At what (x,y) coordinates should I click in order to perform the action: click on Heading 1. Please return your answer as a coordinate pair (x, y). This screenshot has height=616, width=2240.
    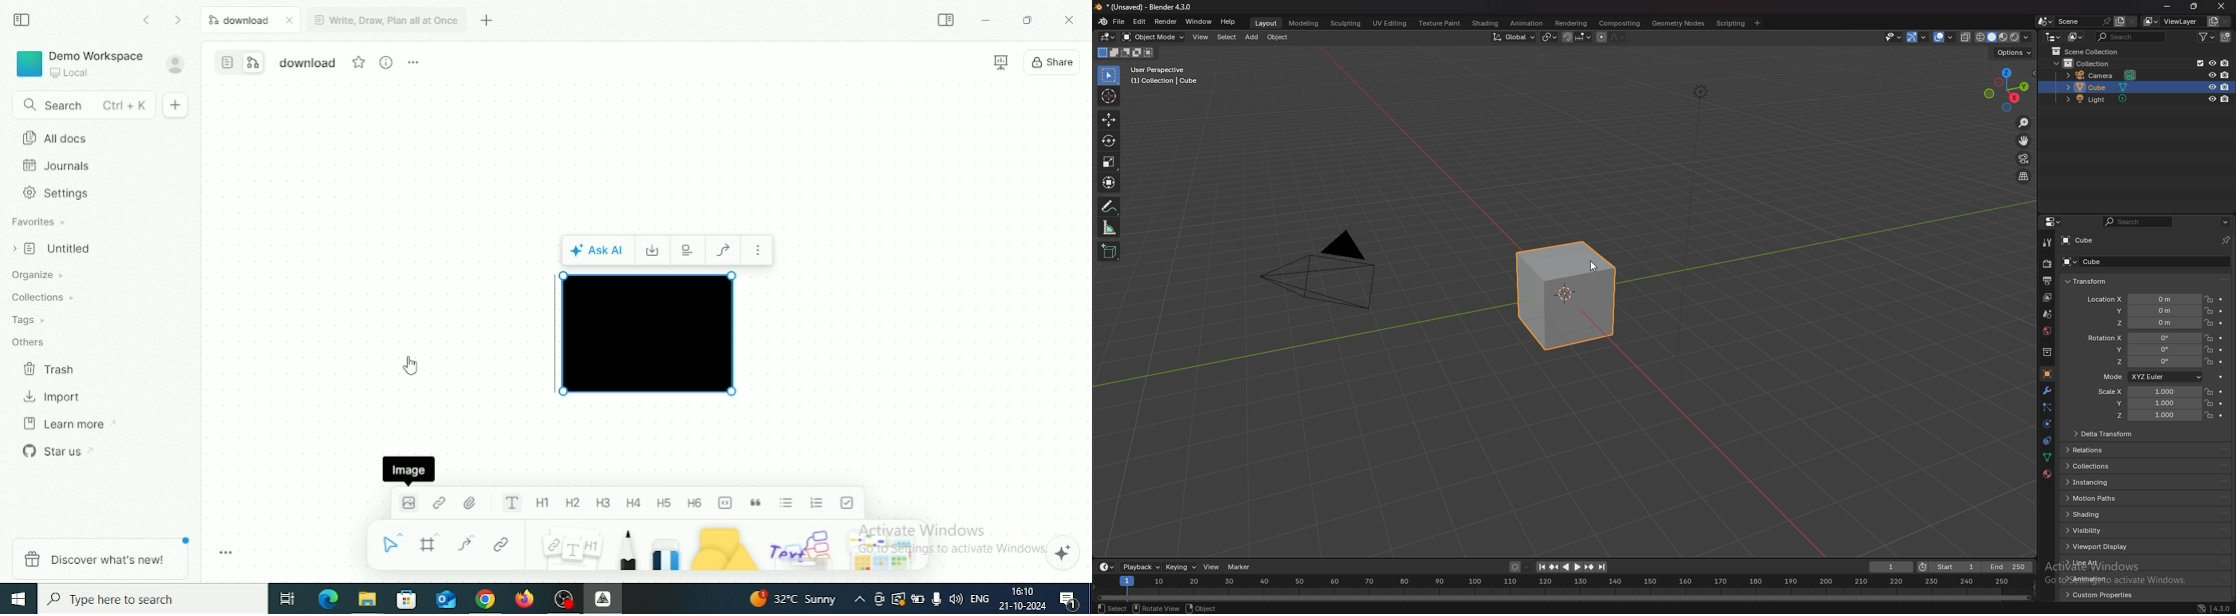
    Looking at the image, I should click on (543, 504).